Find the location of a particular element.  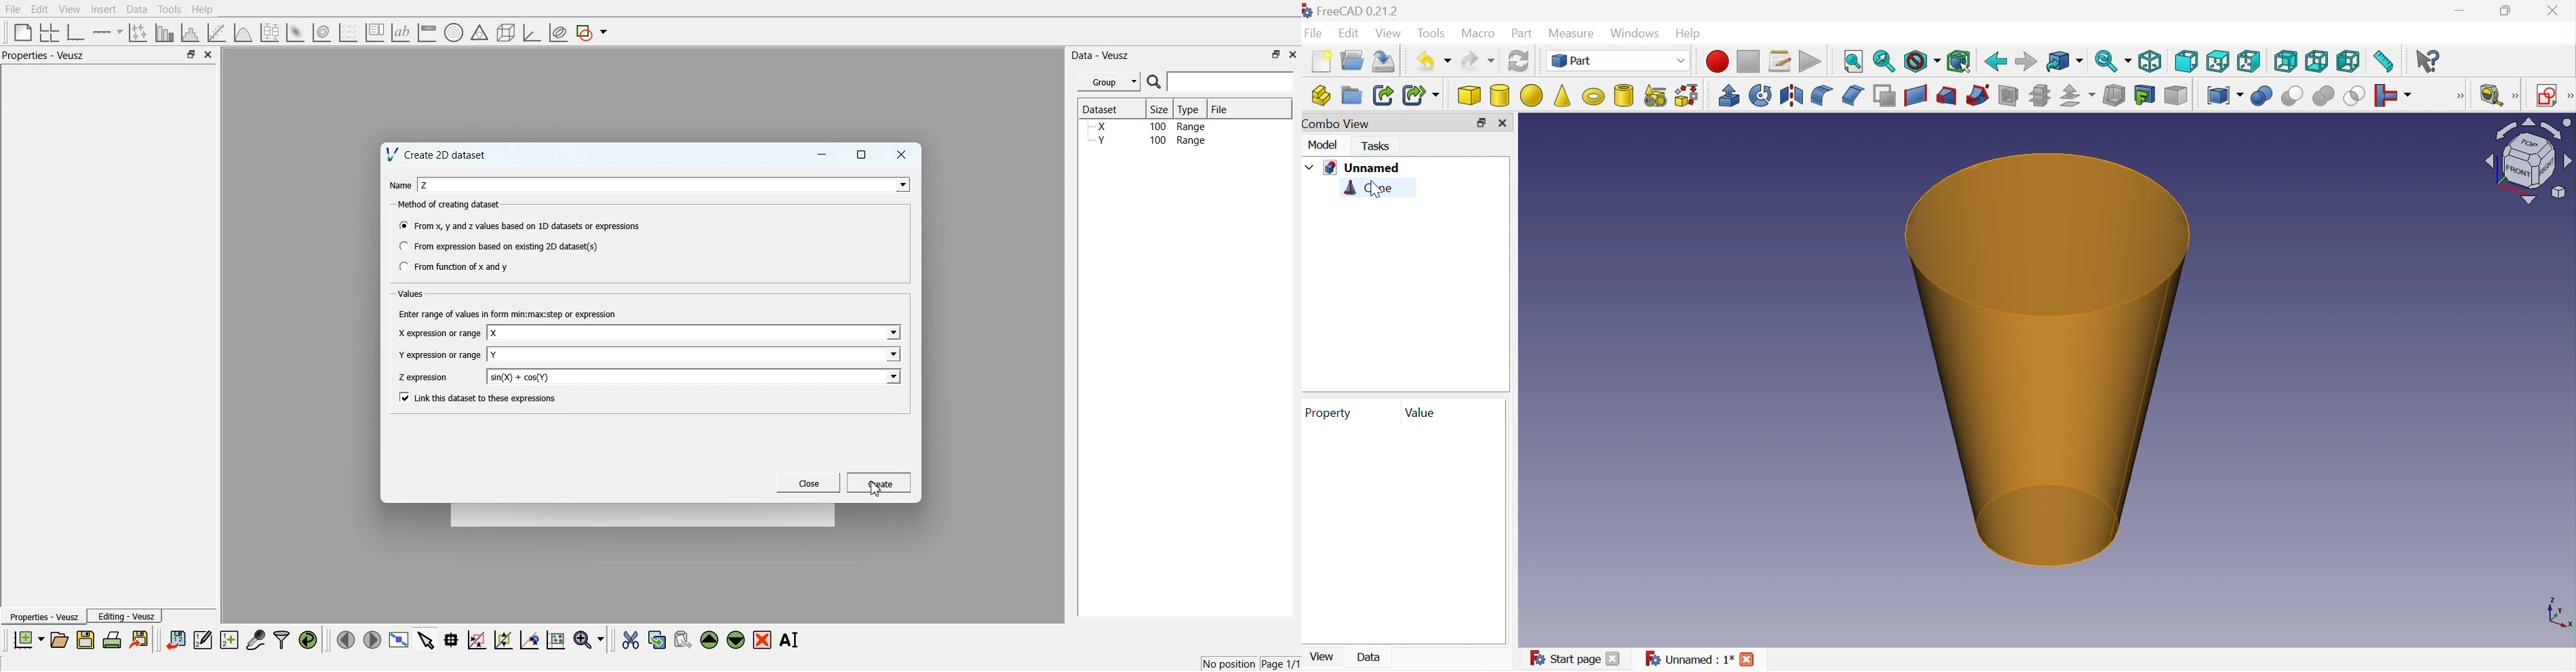

Restore down is located at coordinates (1481, 122).